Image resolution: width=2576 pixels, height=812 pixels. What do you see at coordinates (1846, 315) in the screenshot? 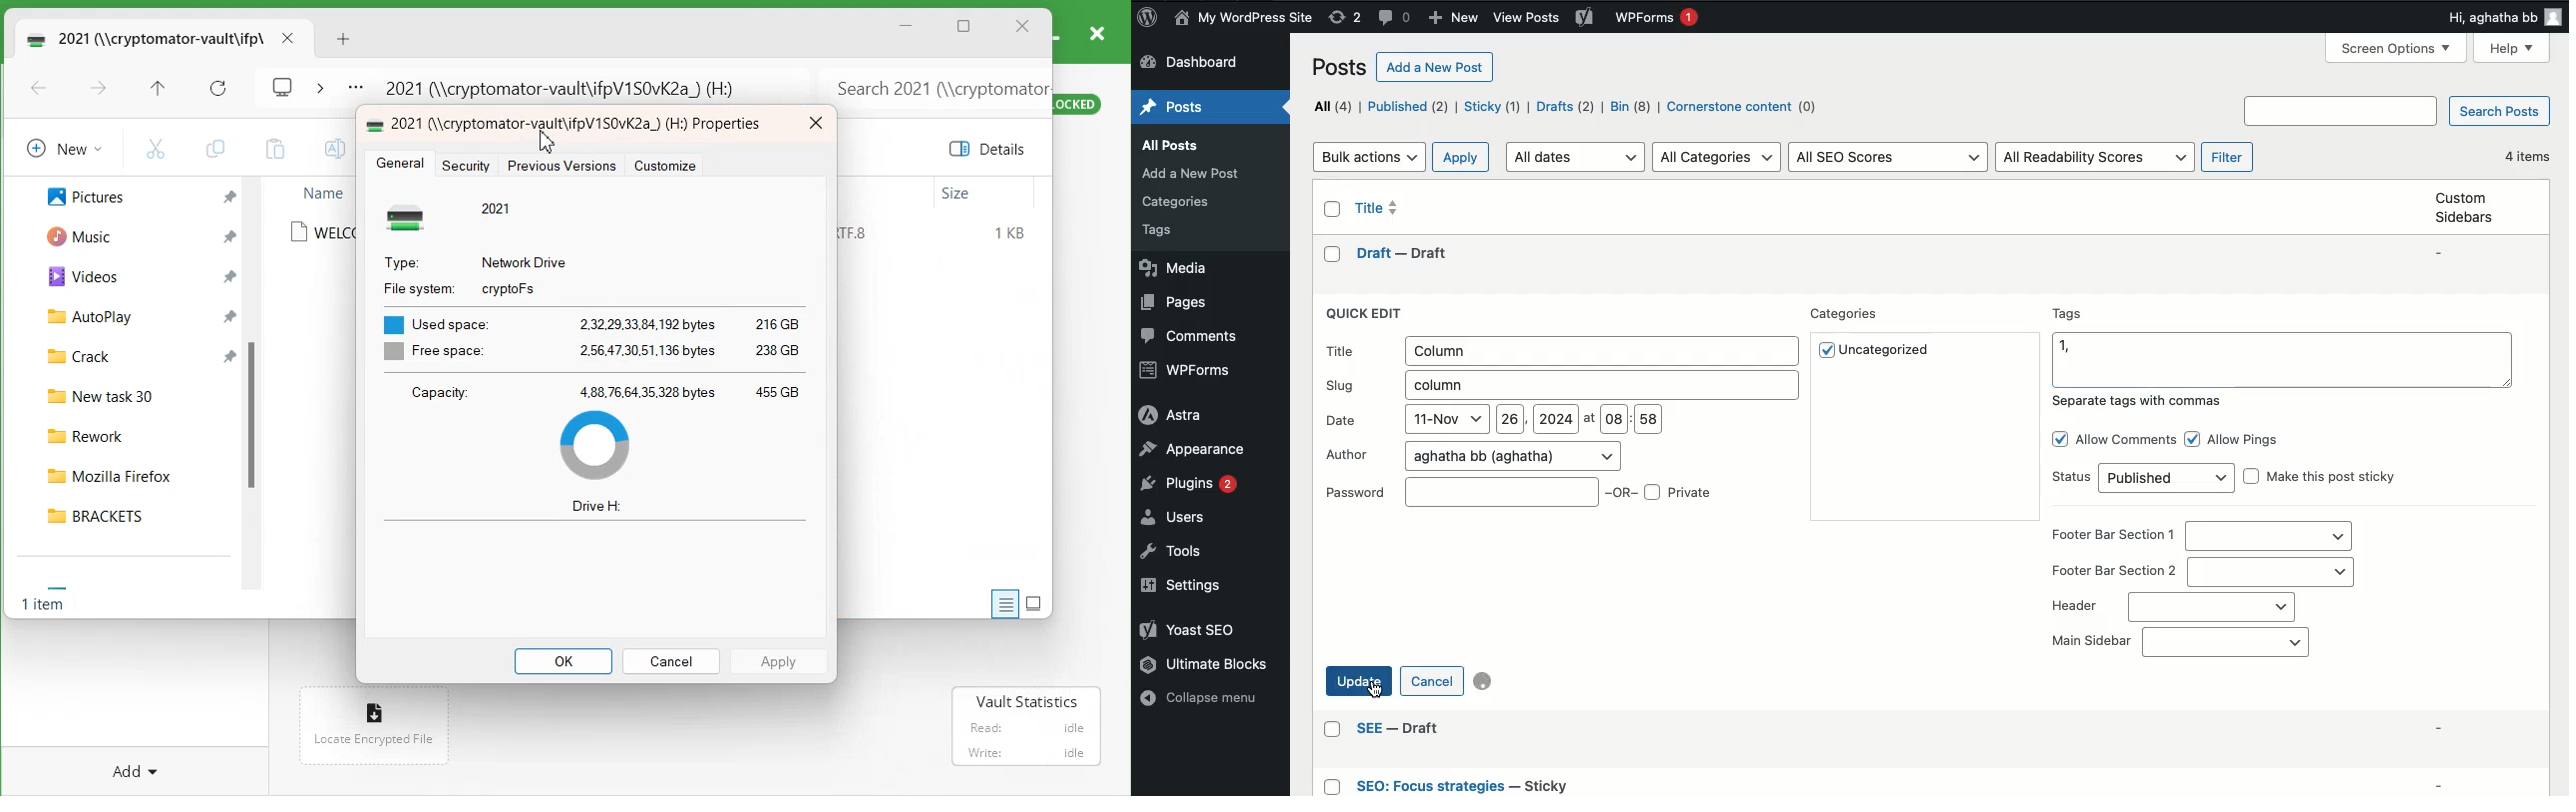
I see `Categories` at bounding box center [1846, 315].